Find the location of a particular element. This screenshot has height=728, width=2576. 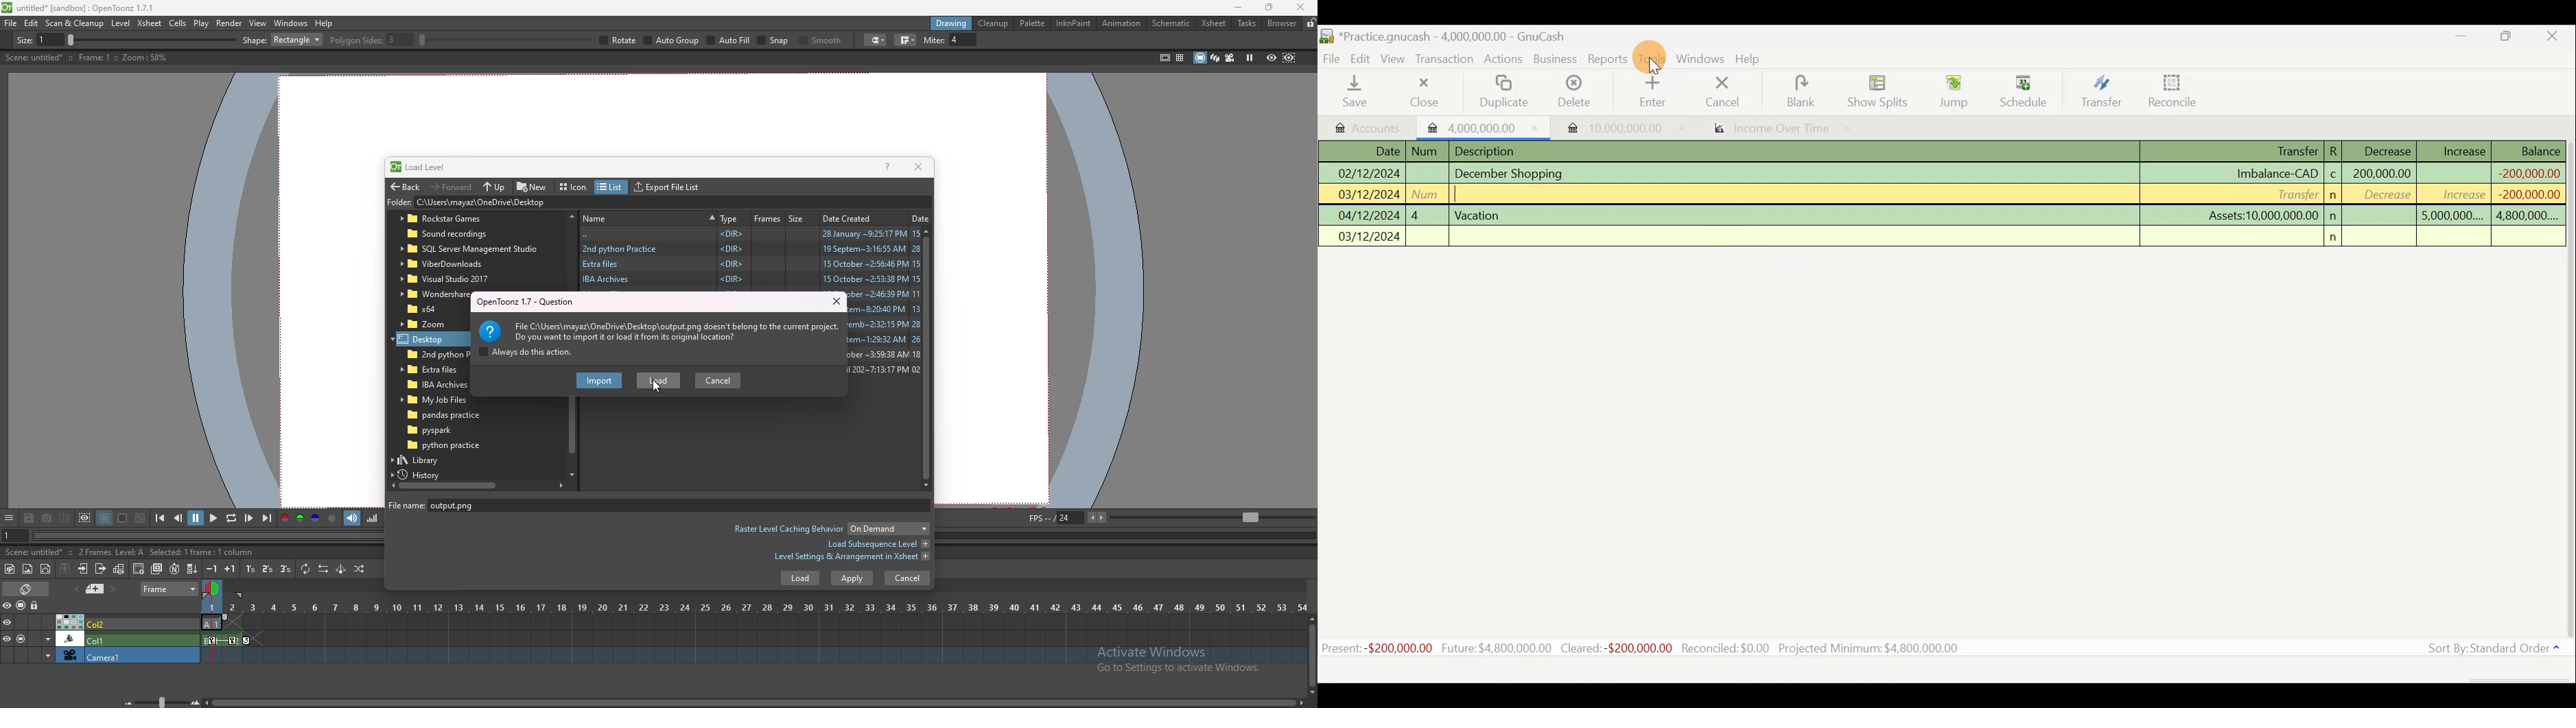

open x subsheet is located at coordinates (83, 569).